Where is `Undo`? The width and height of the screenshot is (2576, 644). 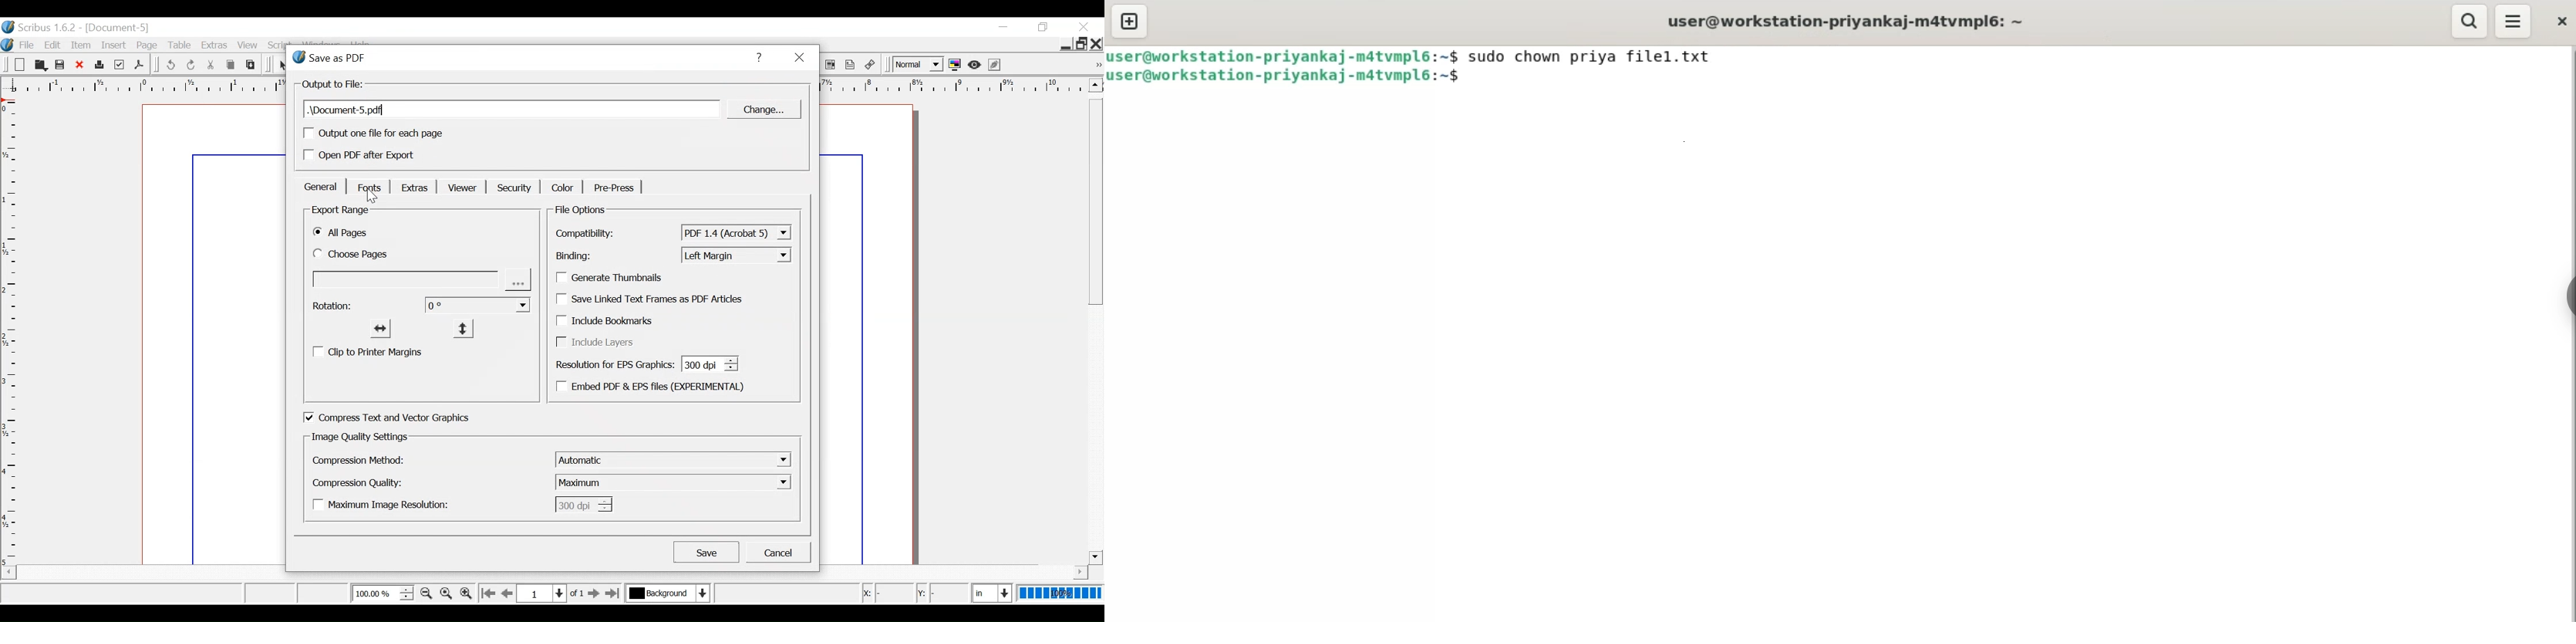
Undo is located at coordinates (170, 65).